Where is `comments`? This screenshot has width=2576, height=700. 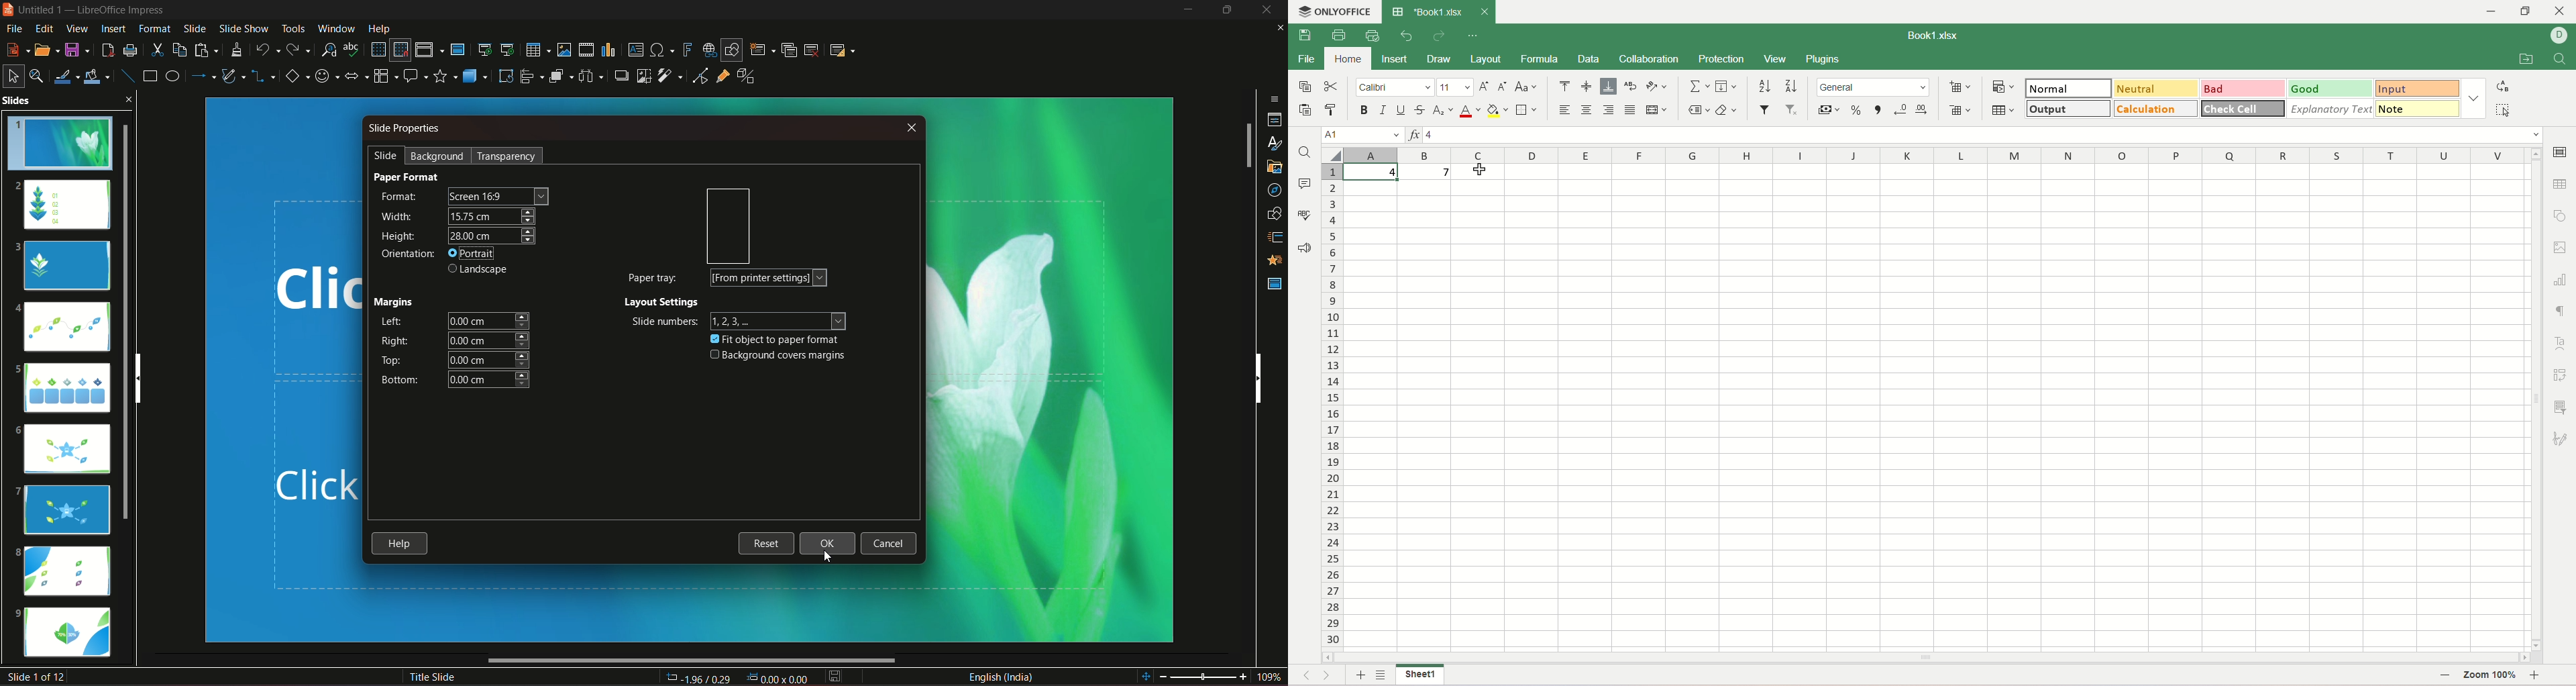
comments is located at coordinates (1303, 183).